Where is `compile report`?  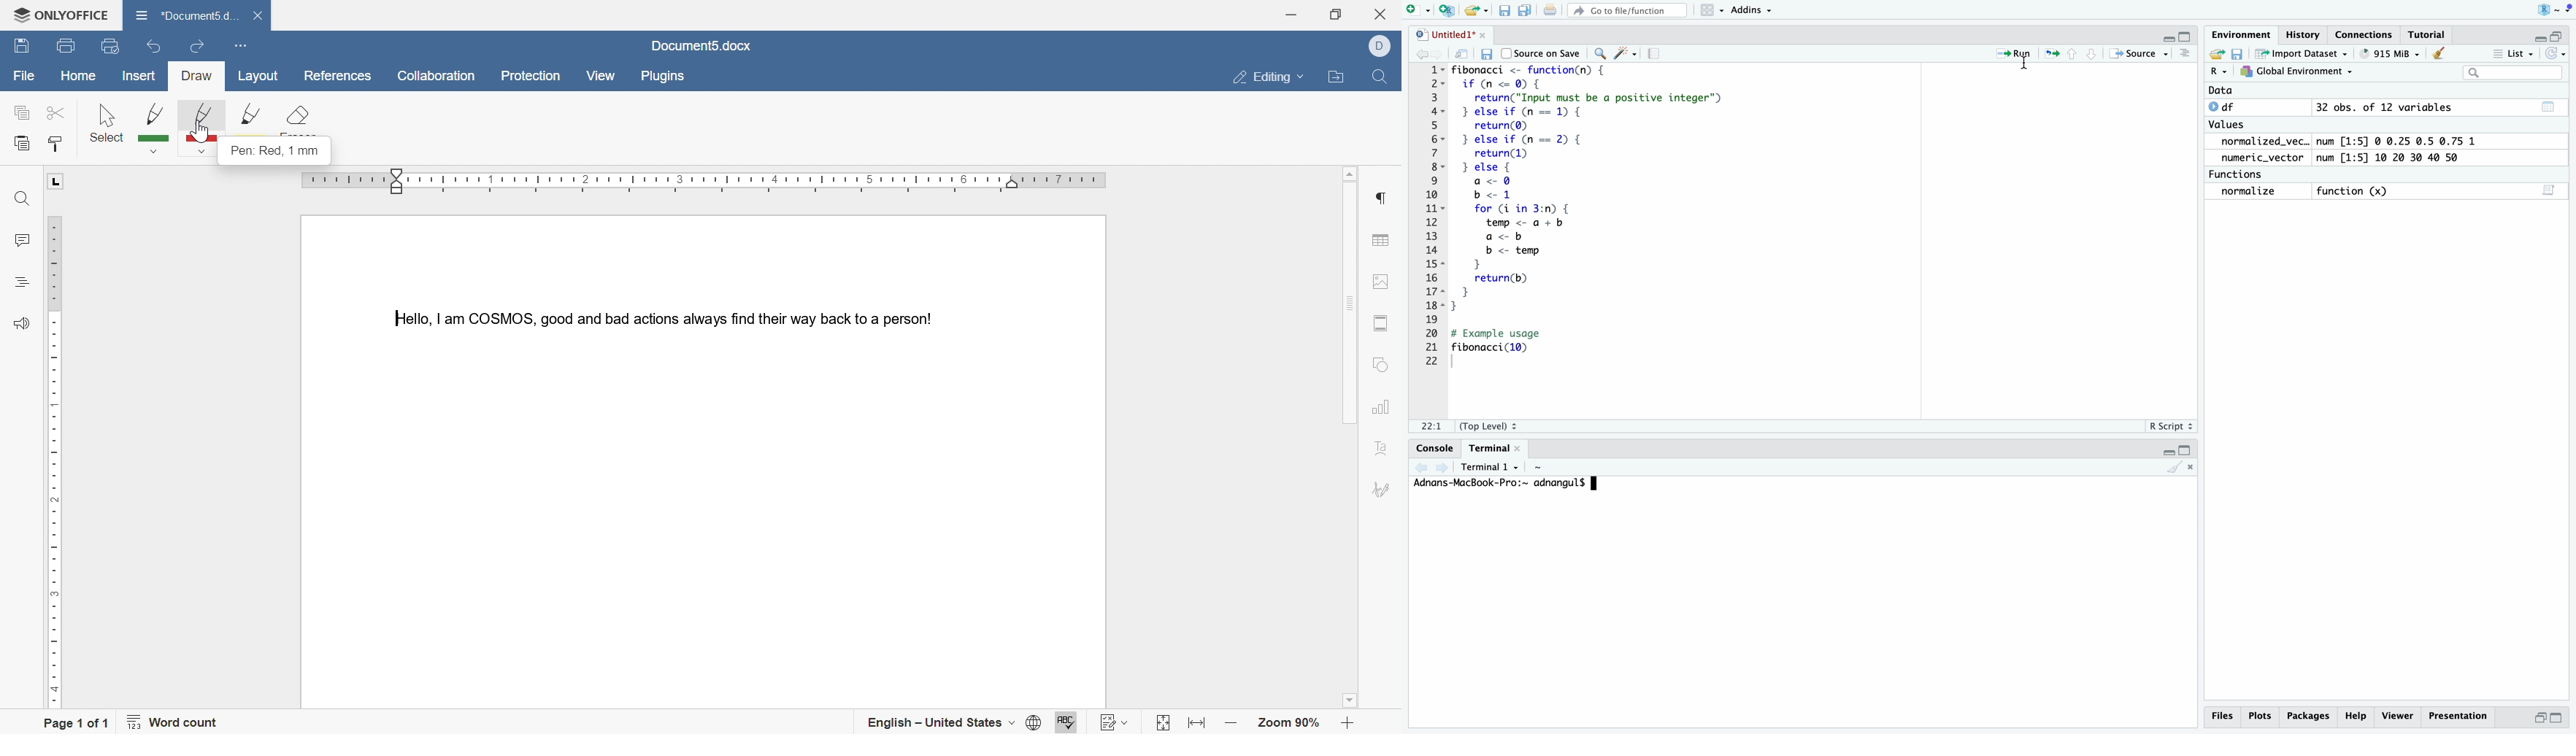
compile report is located at coordinates (1653, 54).